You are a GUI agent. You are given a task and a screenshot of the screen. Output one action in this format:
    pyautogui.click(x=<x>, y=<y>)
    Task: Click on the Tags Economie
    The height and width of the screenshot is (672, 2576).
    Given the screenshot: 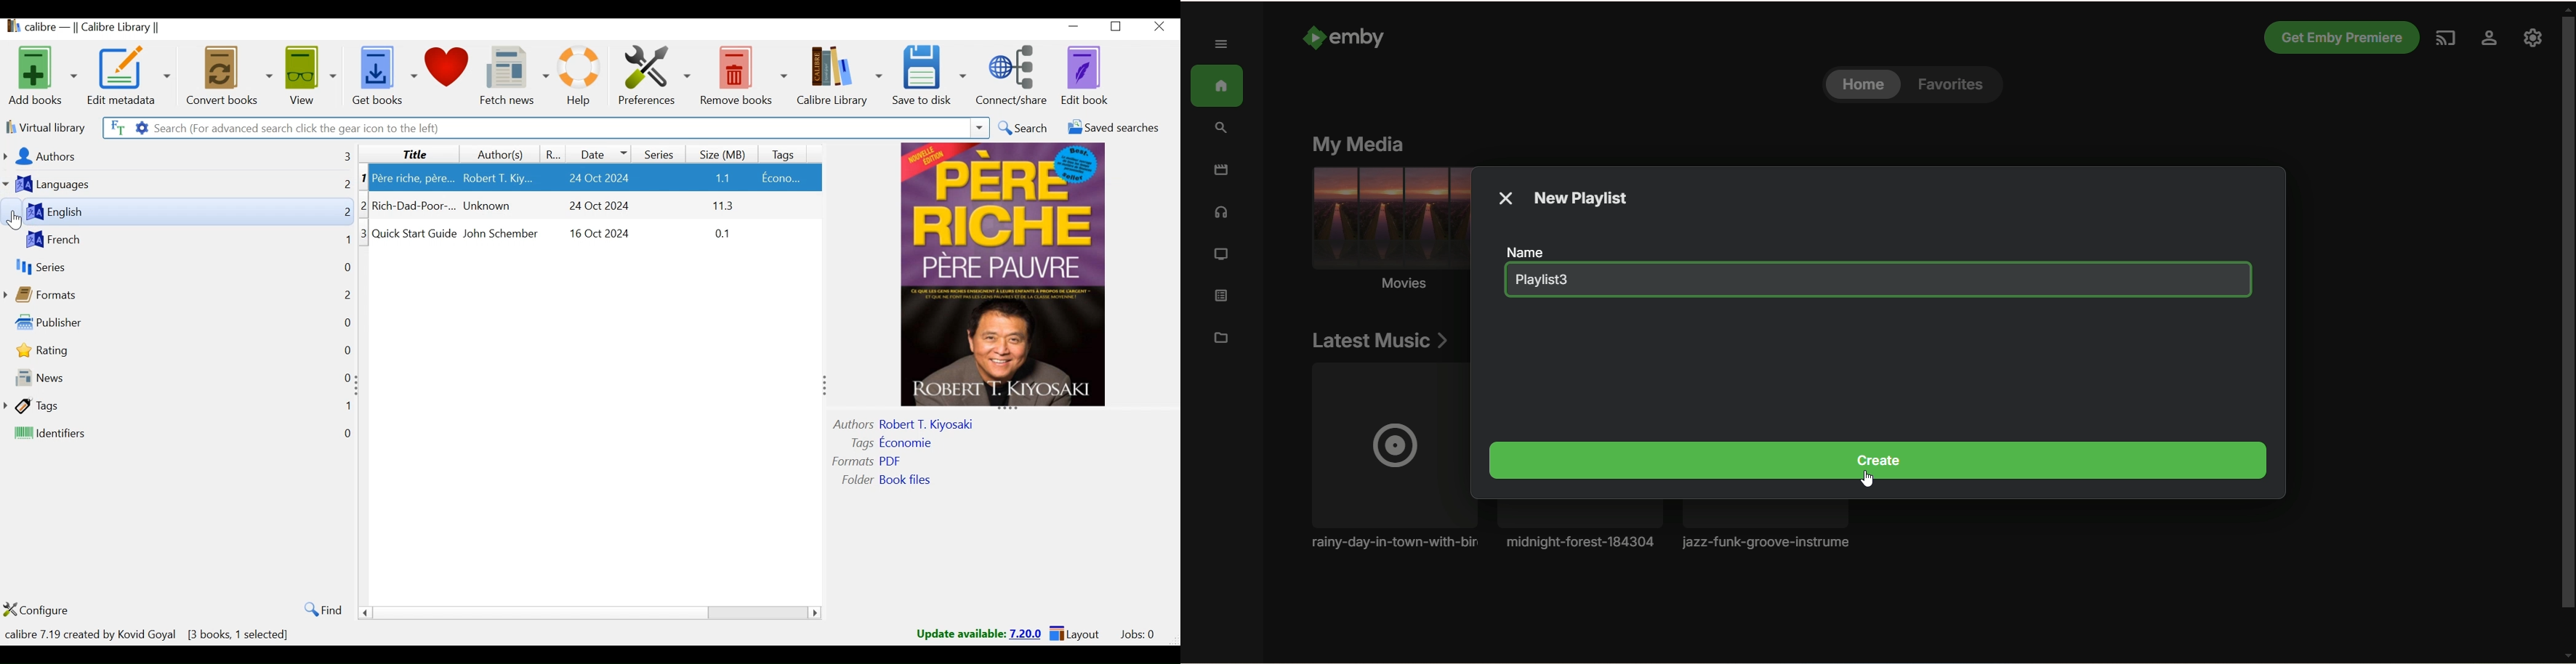 What is the action you would take?
    pyautogui.click(x=894, y=441)
    